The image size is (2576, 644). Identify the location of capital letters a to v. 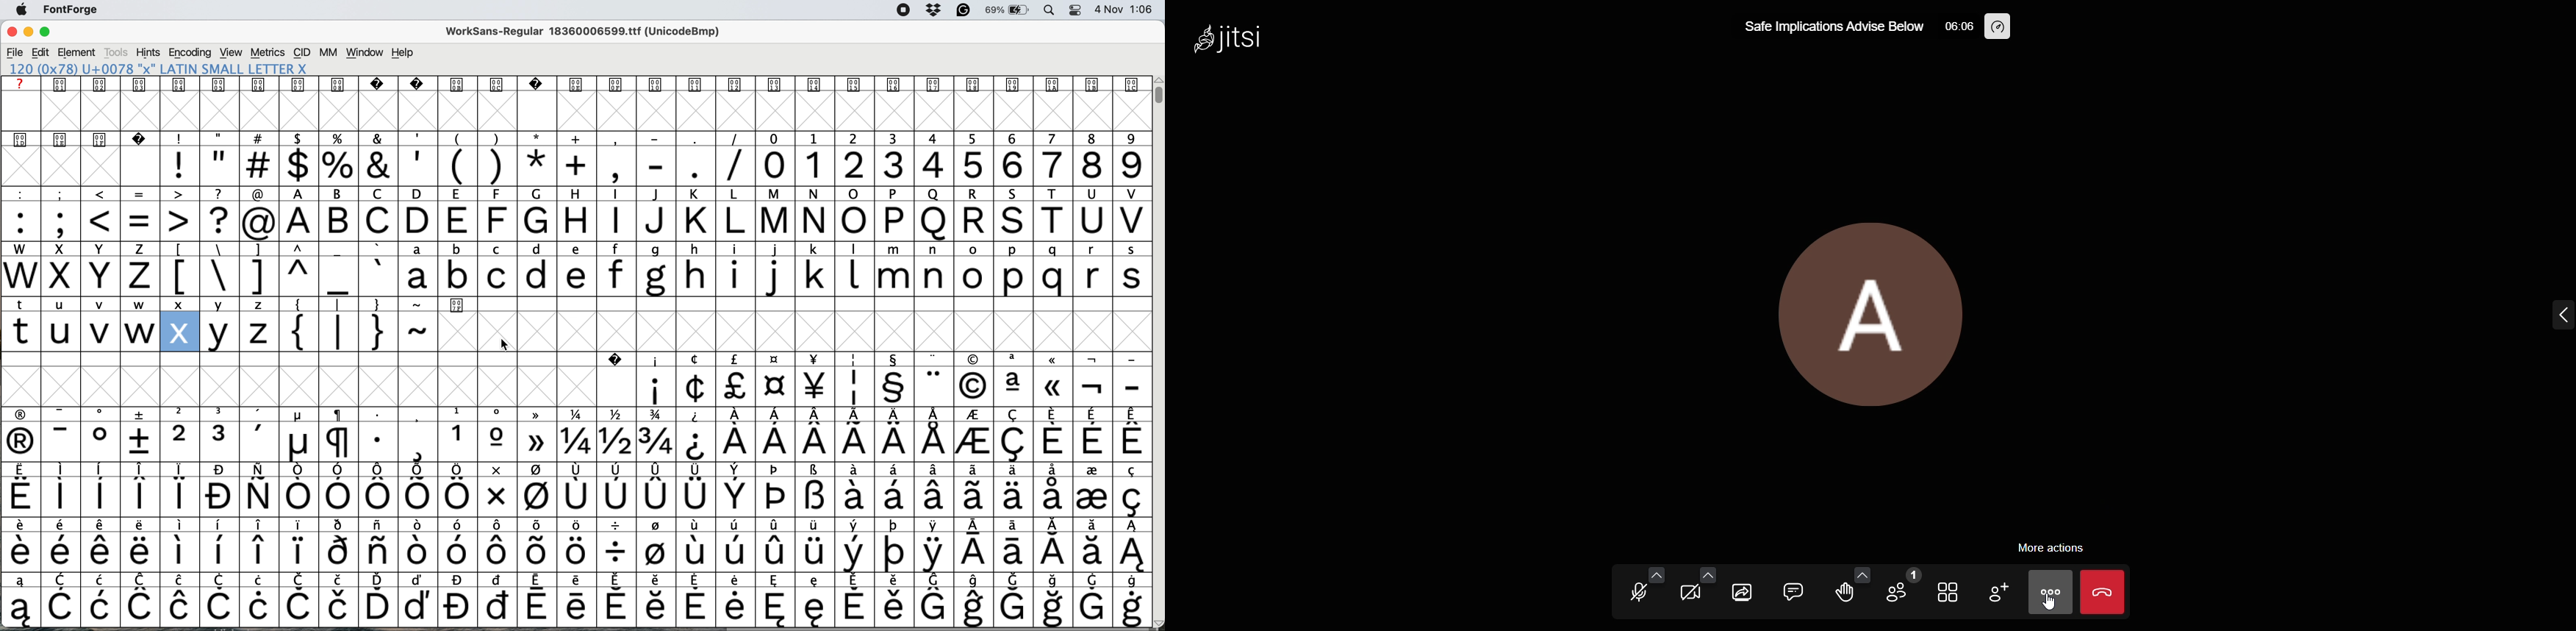
(713, 222).